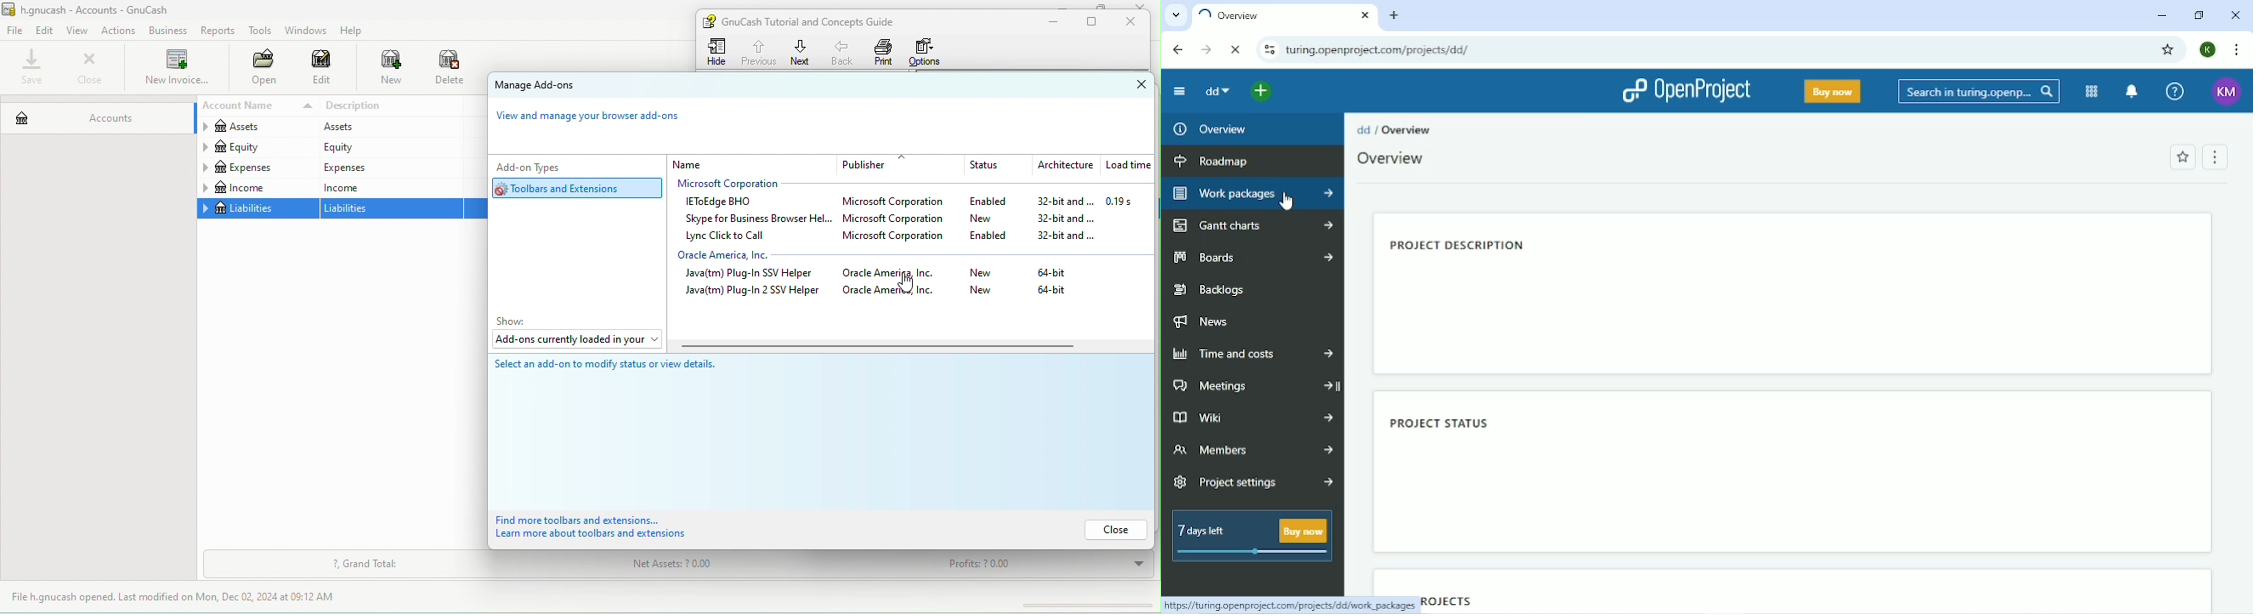 This screenshot has height=616, width=2268. Describe the element at coordinates (981, 274) in the screenshot. I see `new` at that location.